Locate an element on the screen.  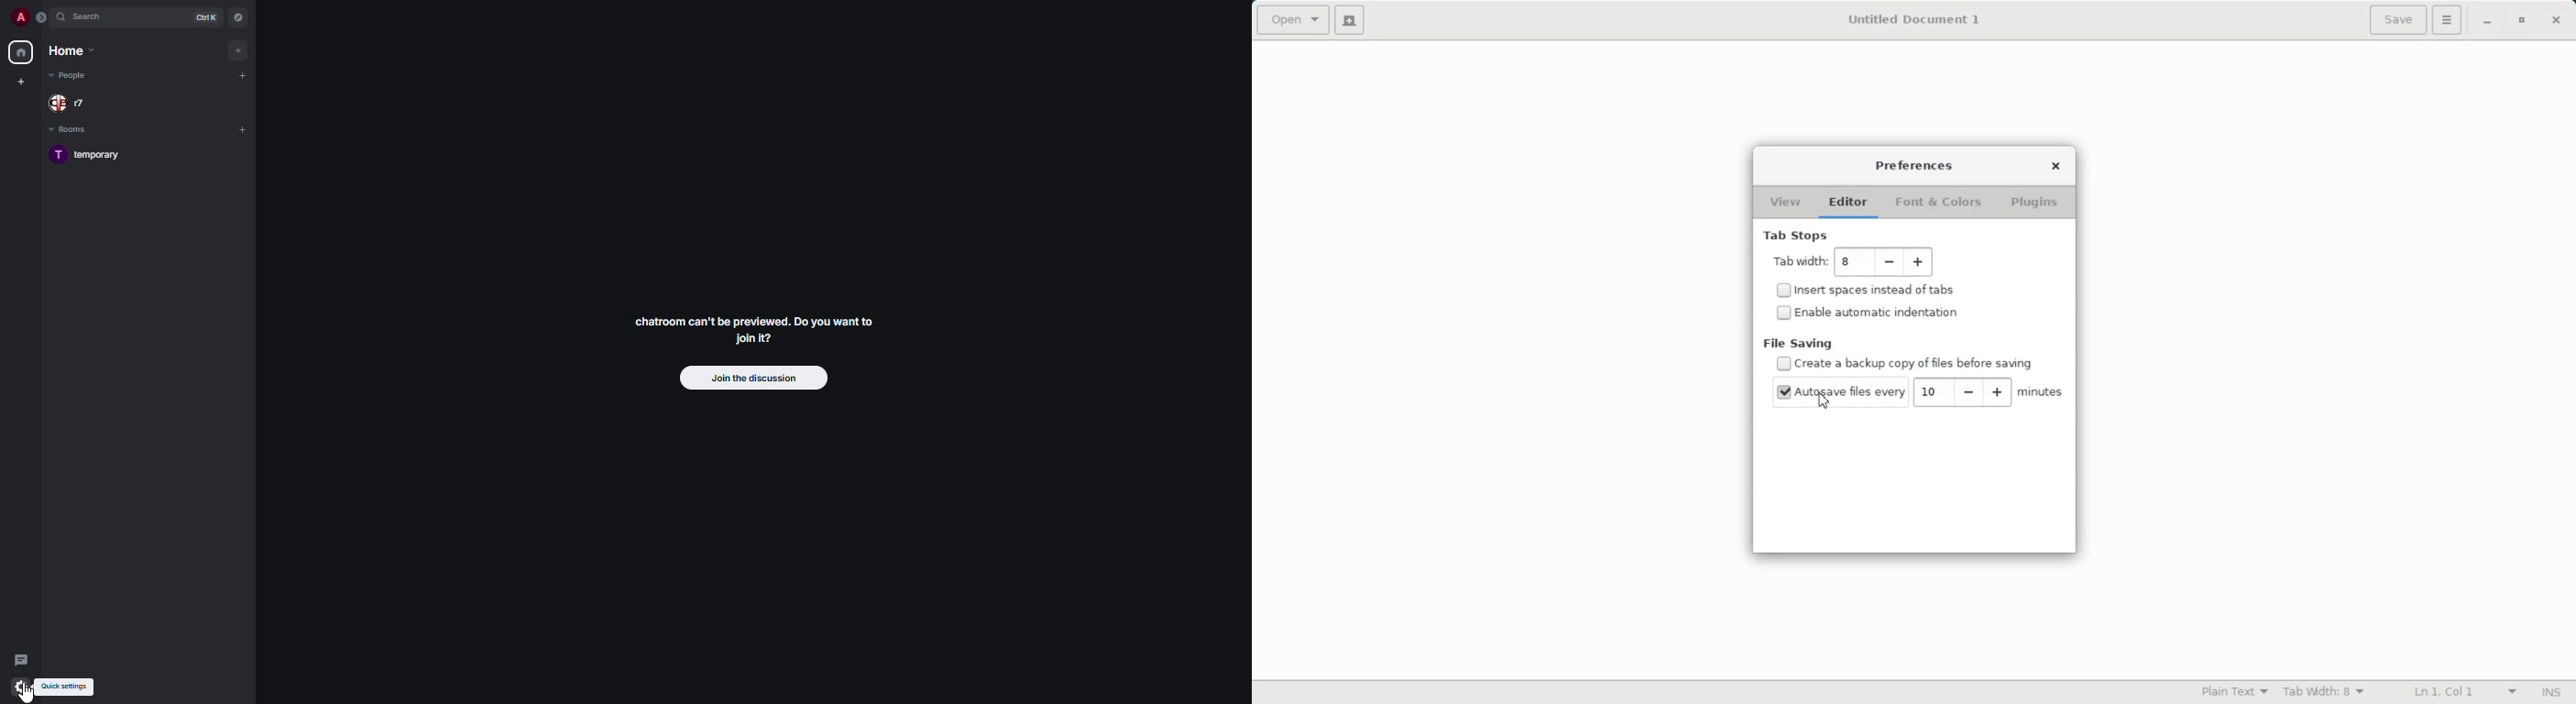
Open a file is located at coordinates (1293, 20).